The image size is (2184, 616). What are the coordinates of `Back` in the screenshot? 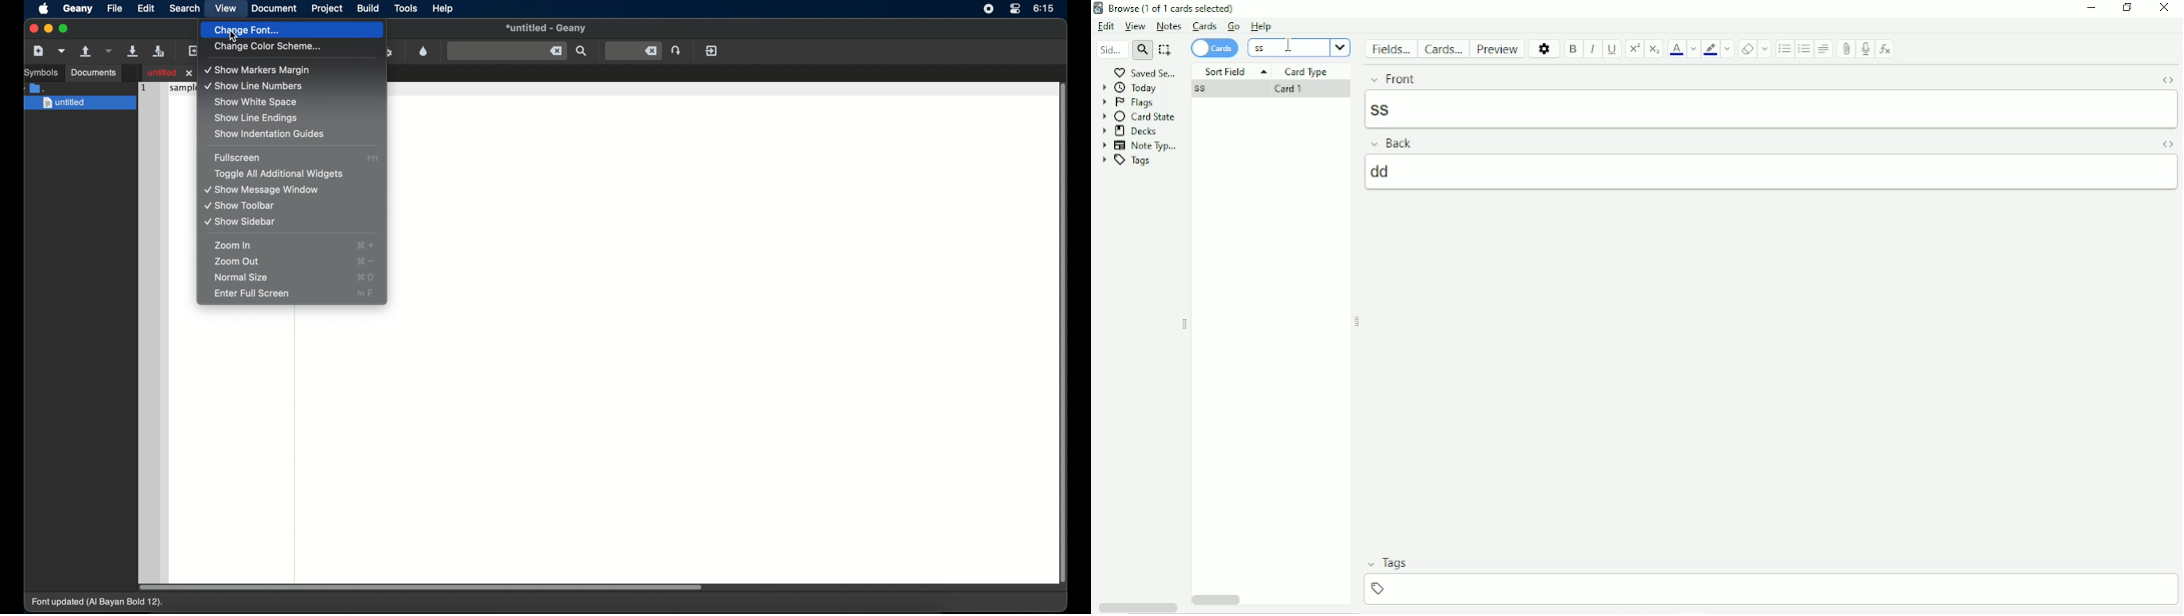 It's located at (1749, 143).